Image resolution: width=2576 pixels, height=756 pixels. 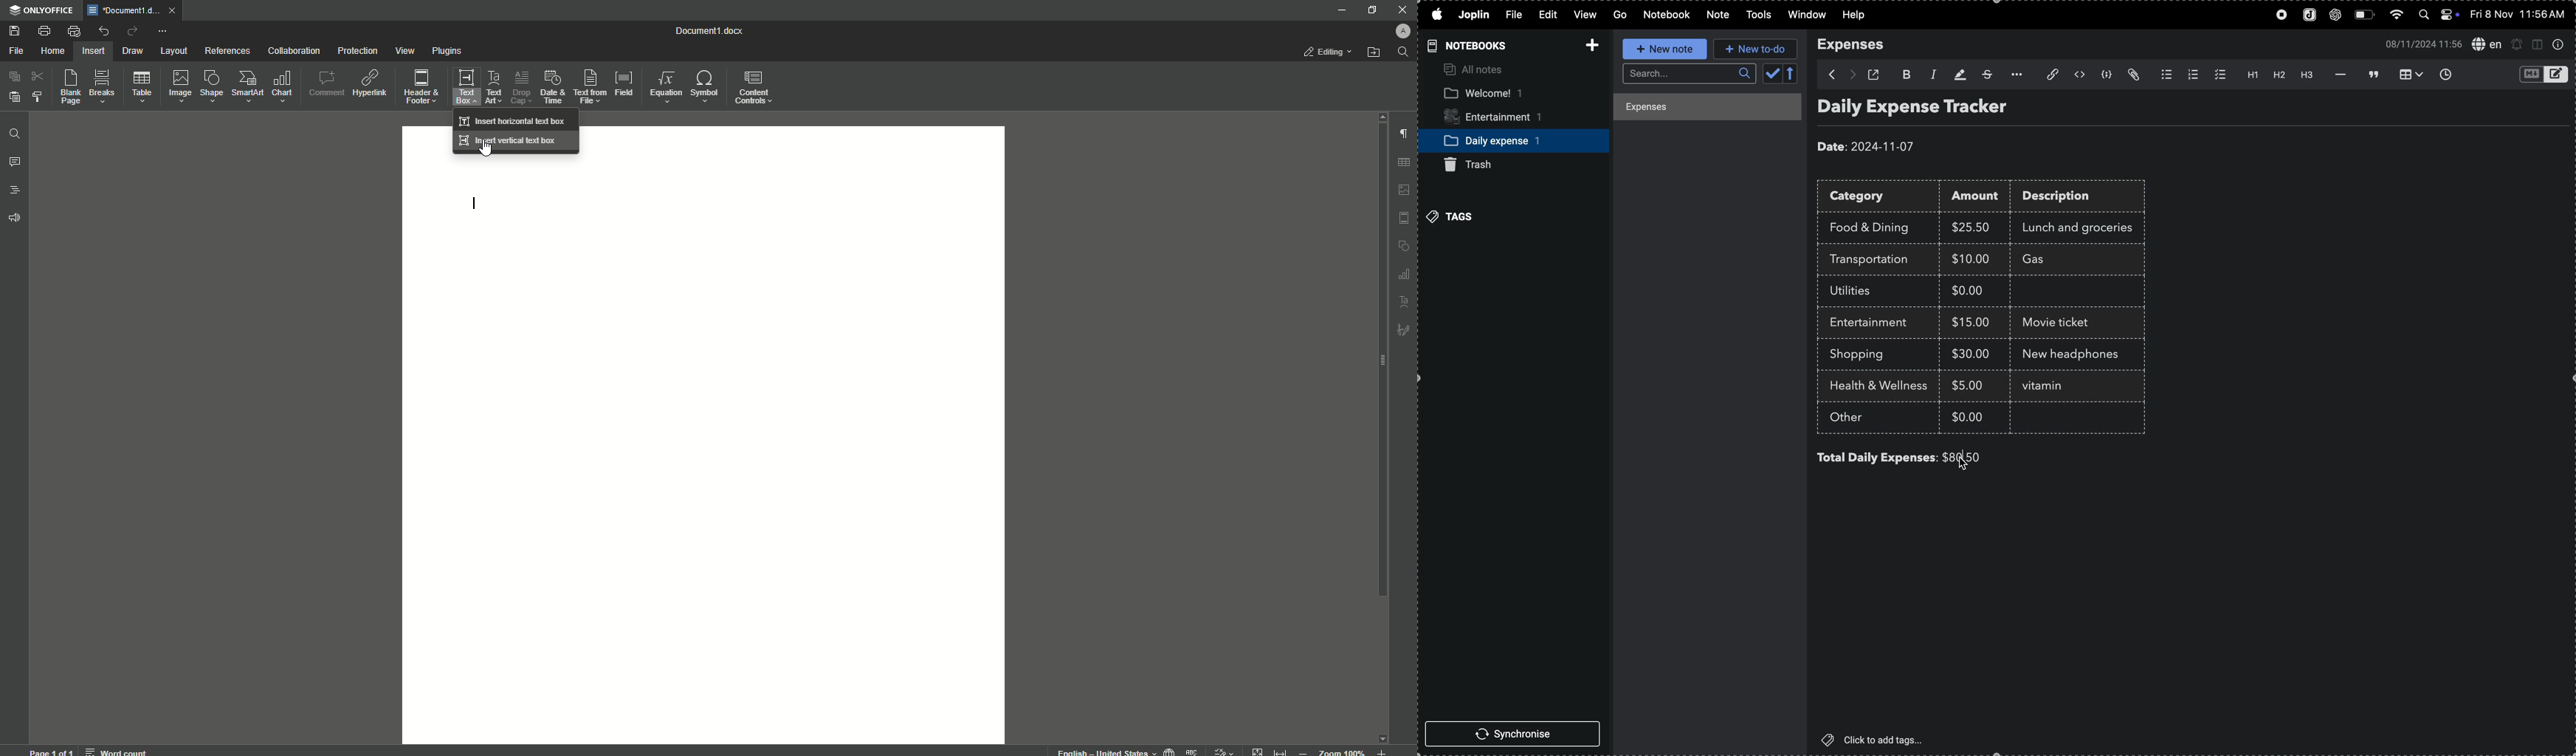 What do you see at coordinates (1402, 275) in the screenshot?
I see `table` at bounding box center [1402, 275].